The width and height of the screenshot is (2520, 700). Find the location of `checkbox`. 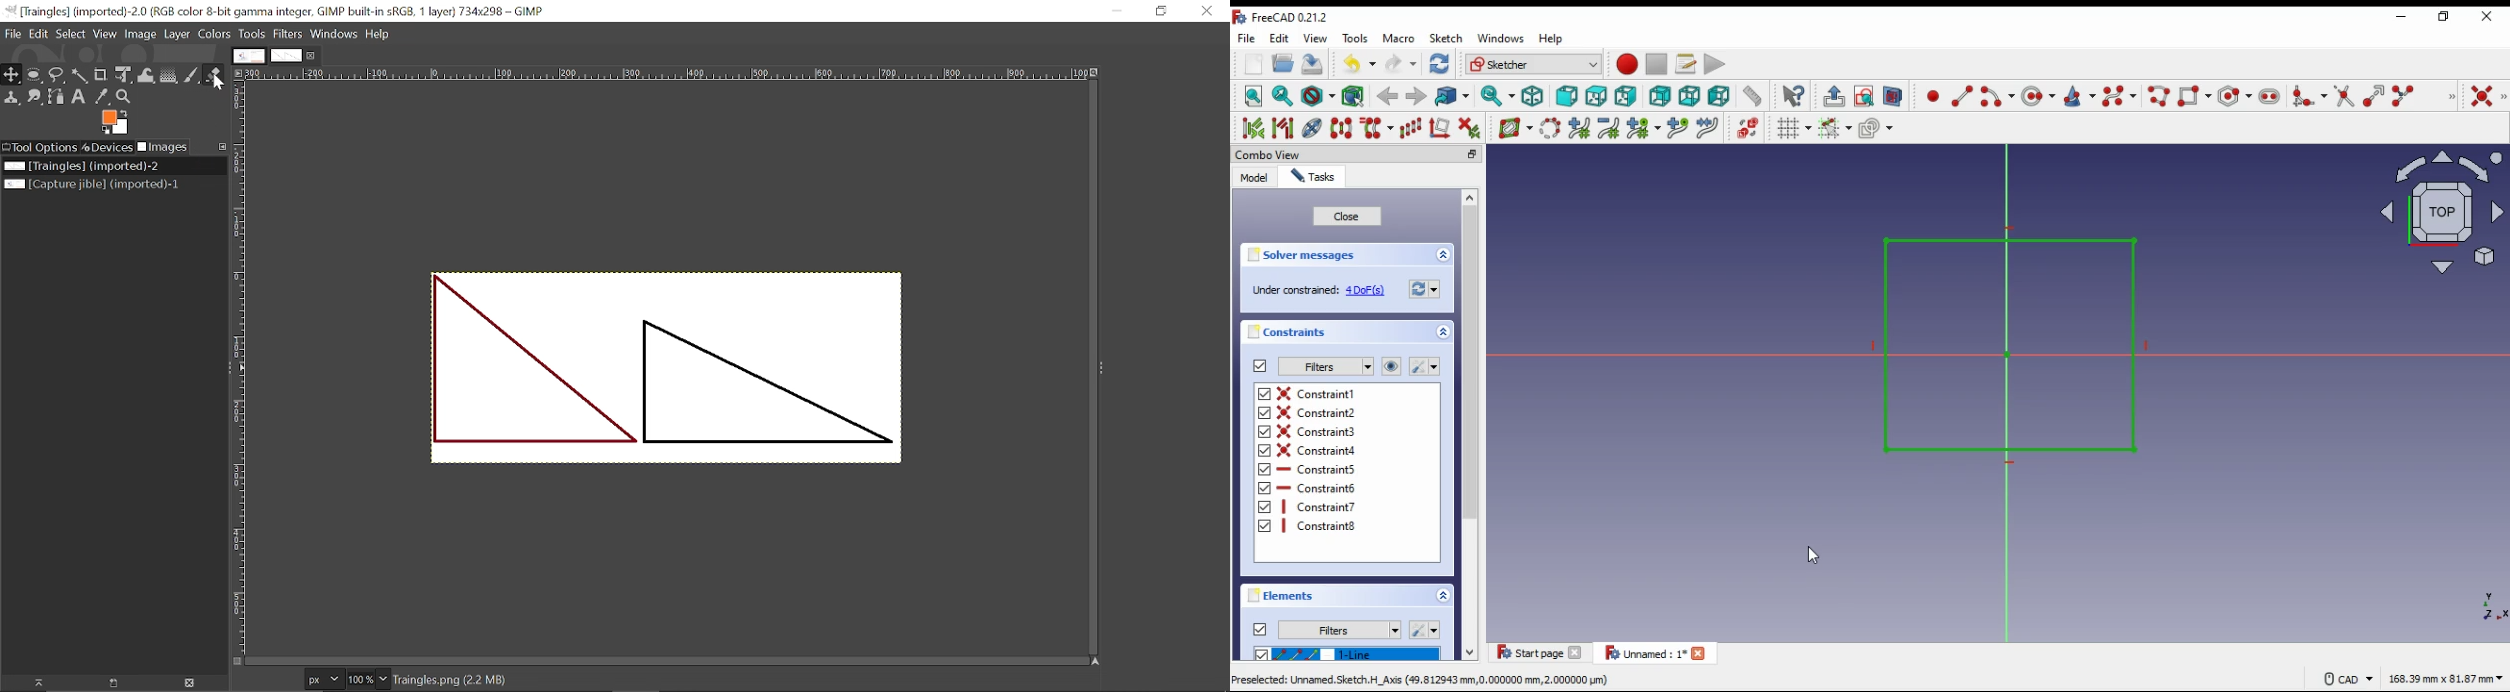

checkbox is located at coordinates (1261, 655).